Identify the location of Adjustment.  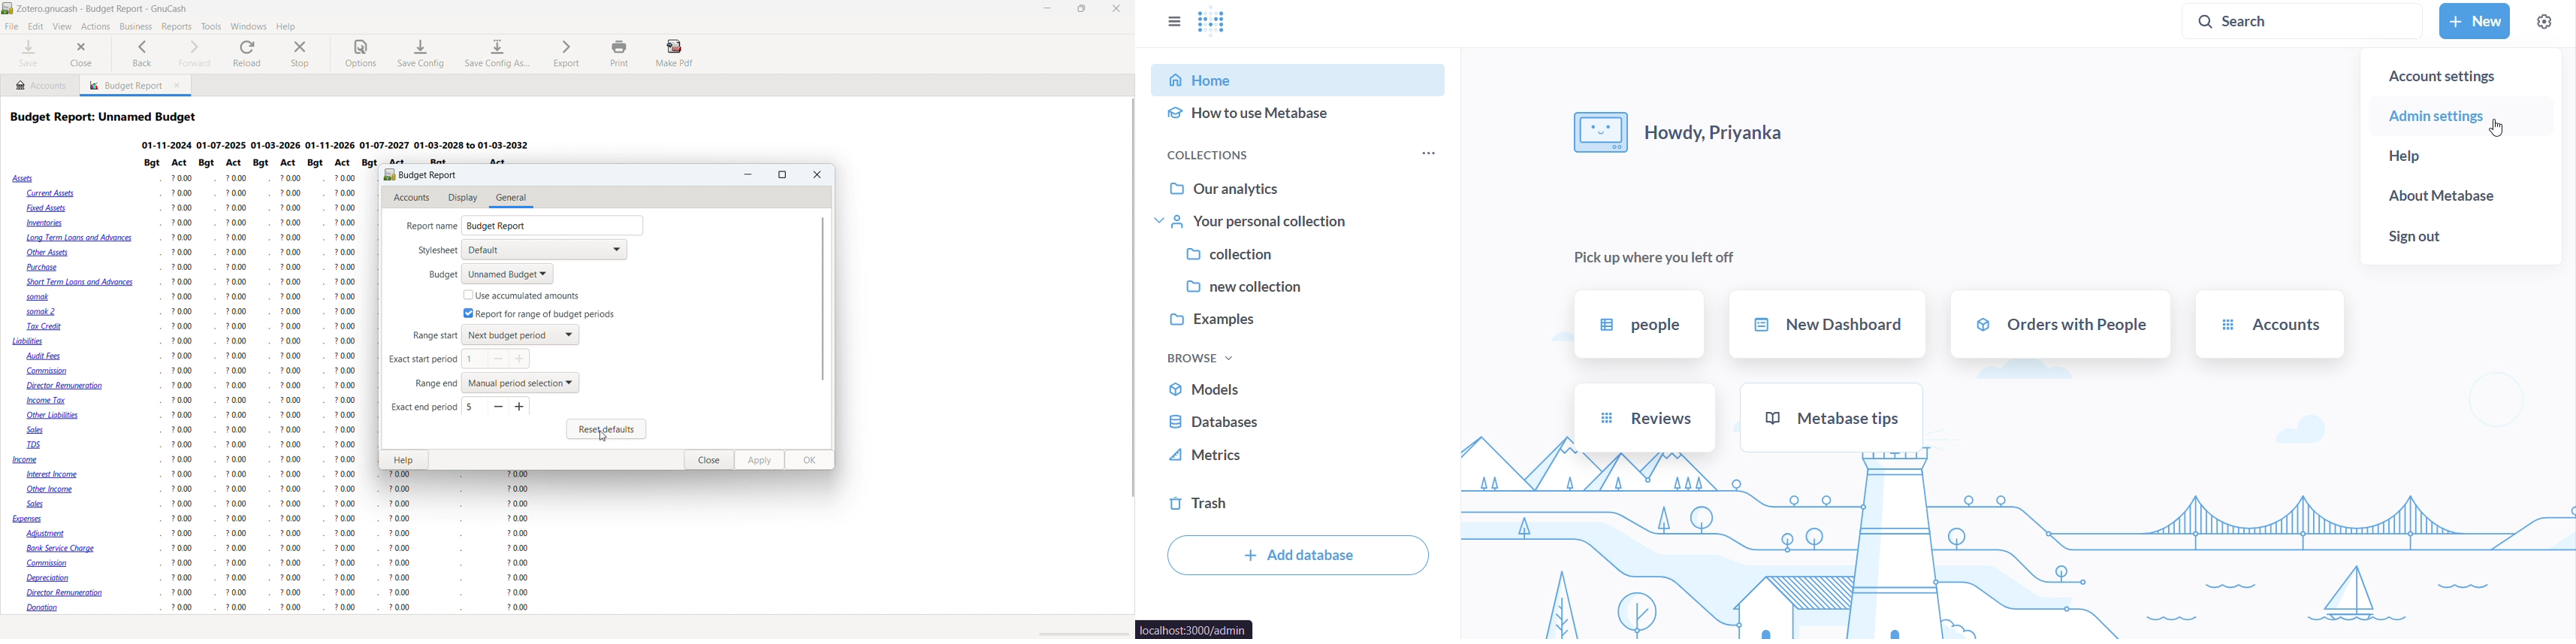
(51, 533).